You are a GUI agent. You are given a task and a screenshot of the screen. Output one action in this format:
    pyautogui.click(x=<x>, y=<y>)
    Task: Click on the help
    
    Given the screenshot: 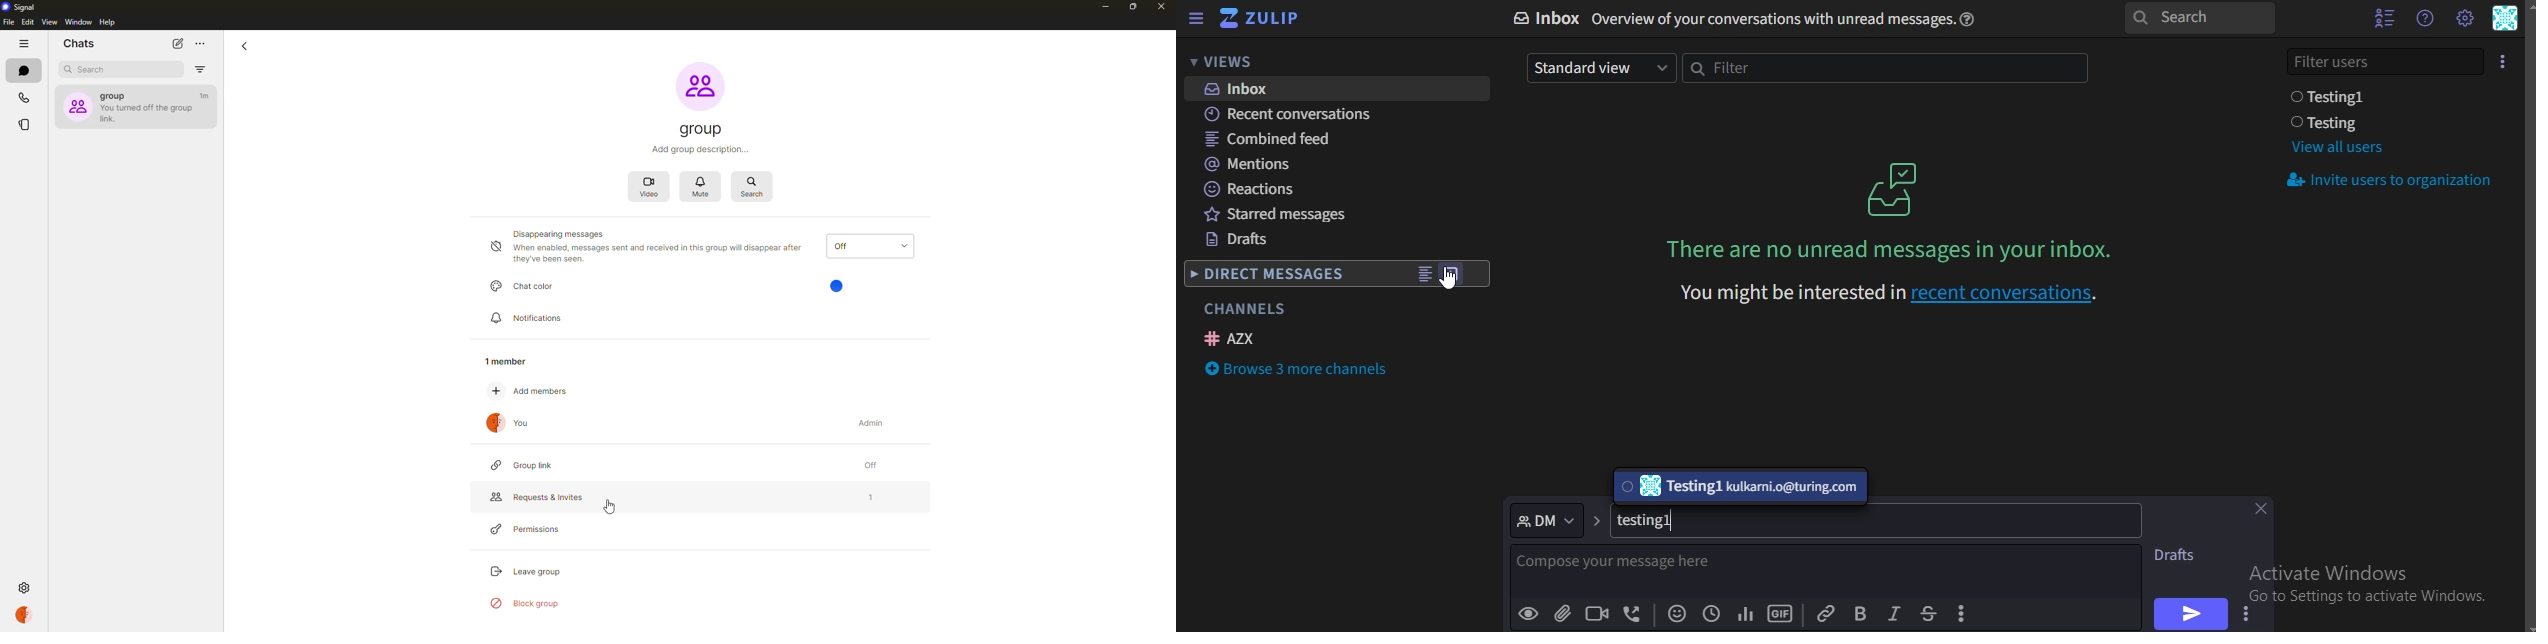 What is the action you would take?
    pyautogui.click(x=106, y=23)
    